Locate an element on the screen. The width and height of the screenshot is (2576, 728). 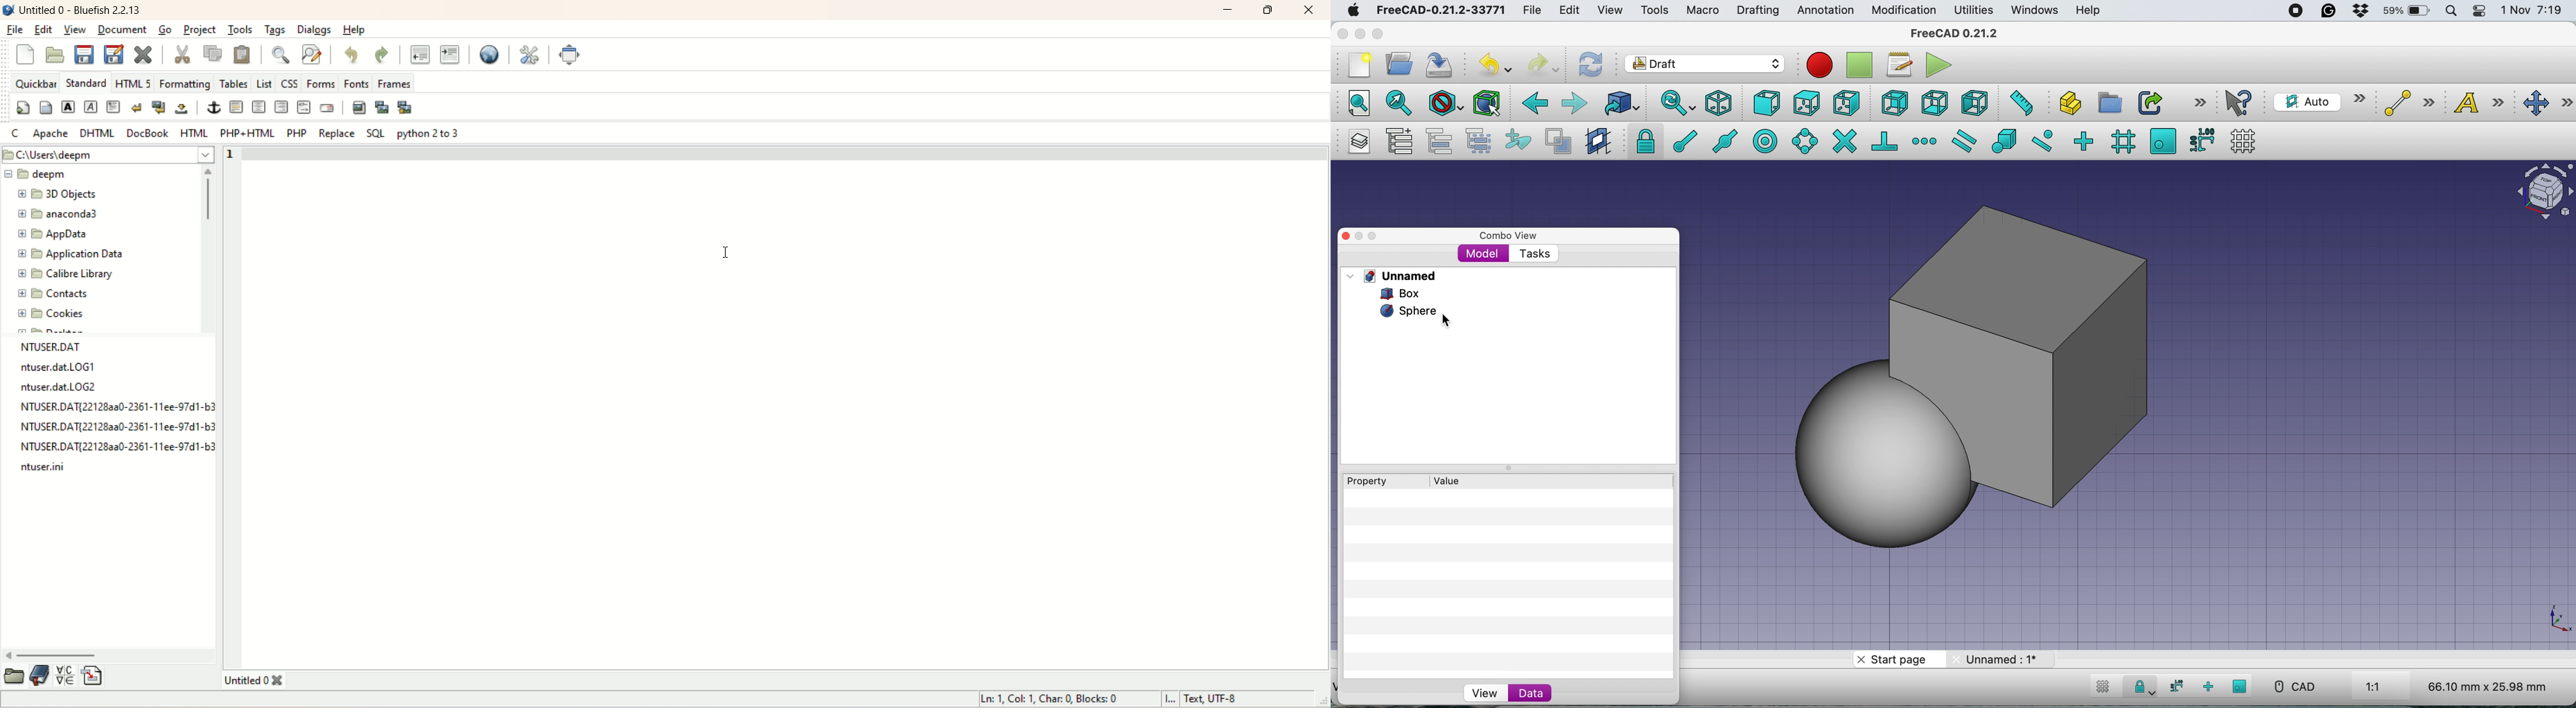
system logo is located at coordinates (1354, 10).